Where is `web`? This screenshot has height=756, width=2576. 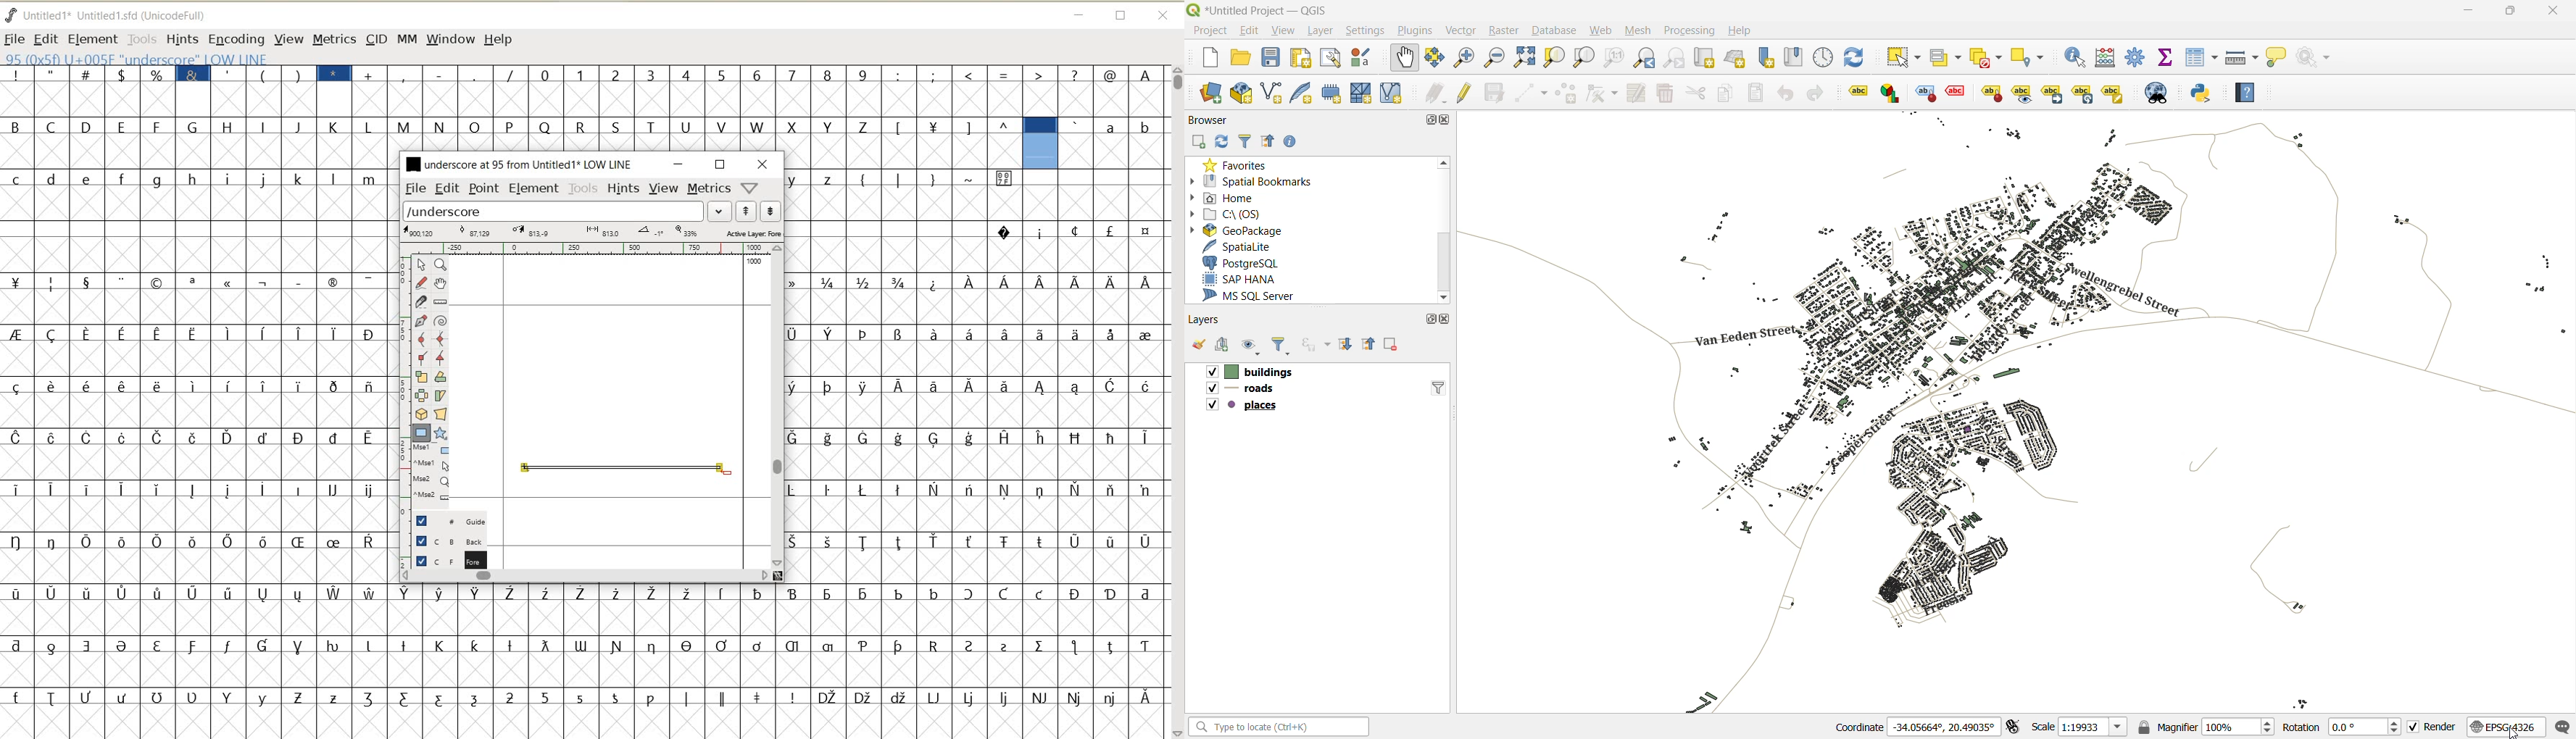 web is located at coordinates (1603, 30).